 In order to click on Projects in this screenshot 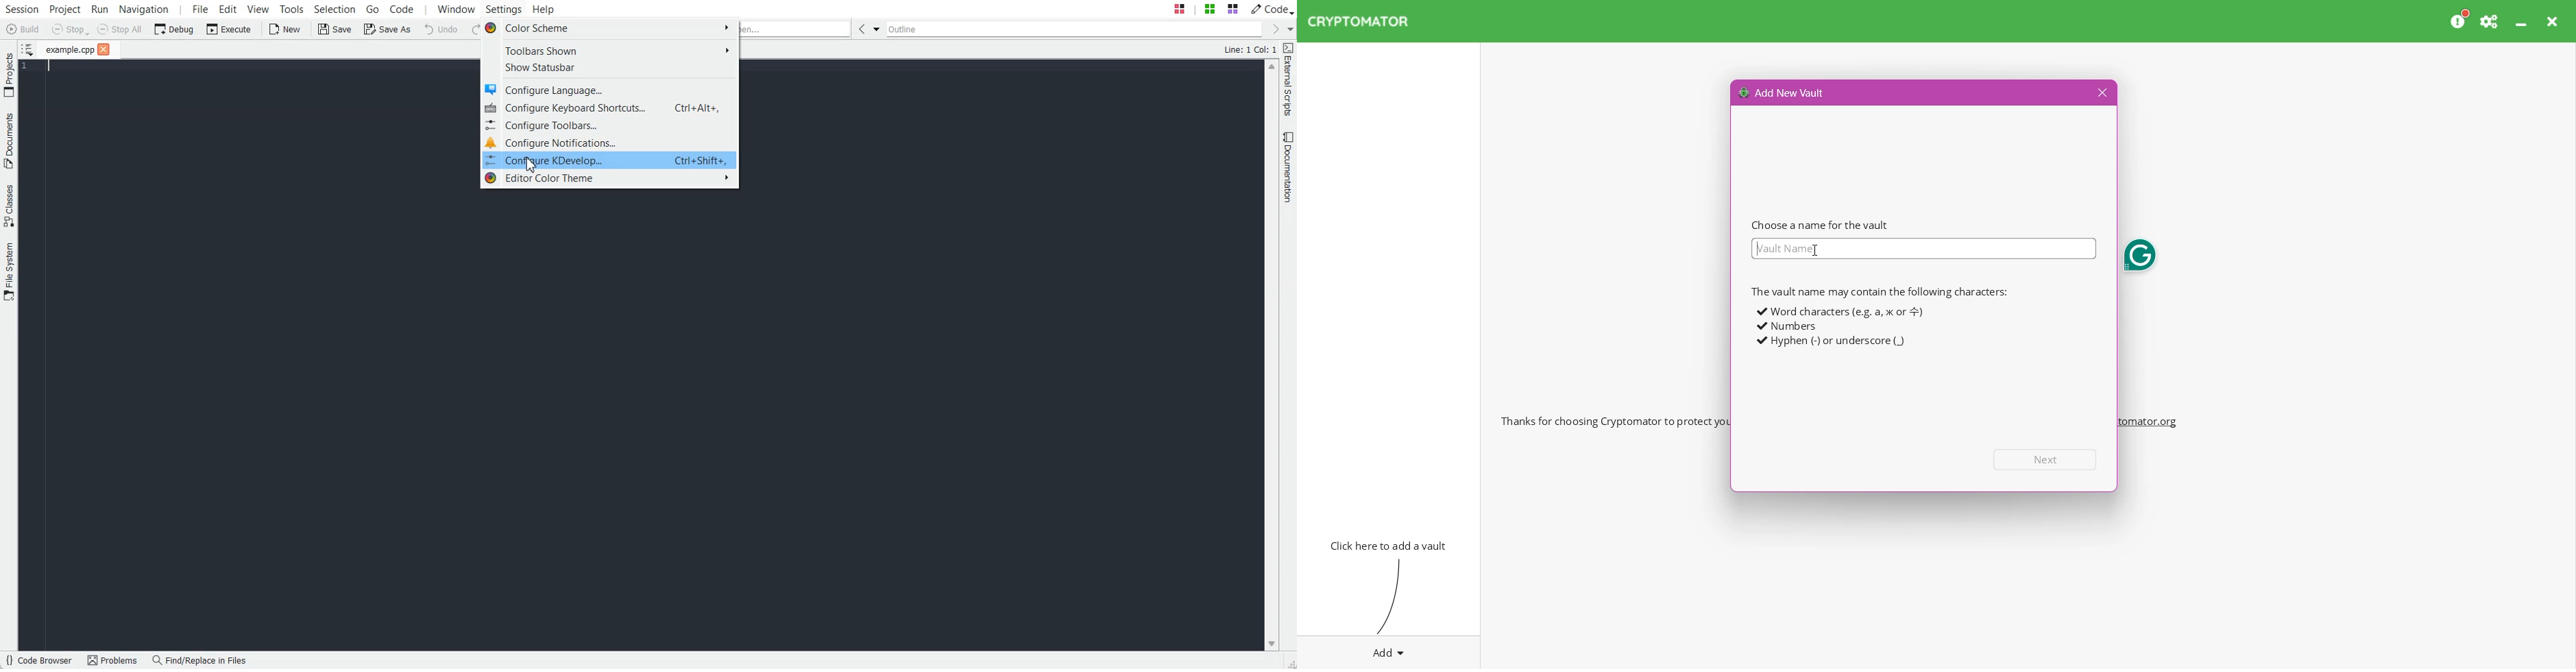, I will do `click(9, 74)`.